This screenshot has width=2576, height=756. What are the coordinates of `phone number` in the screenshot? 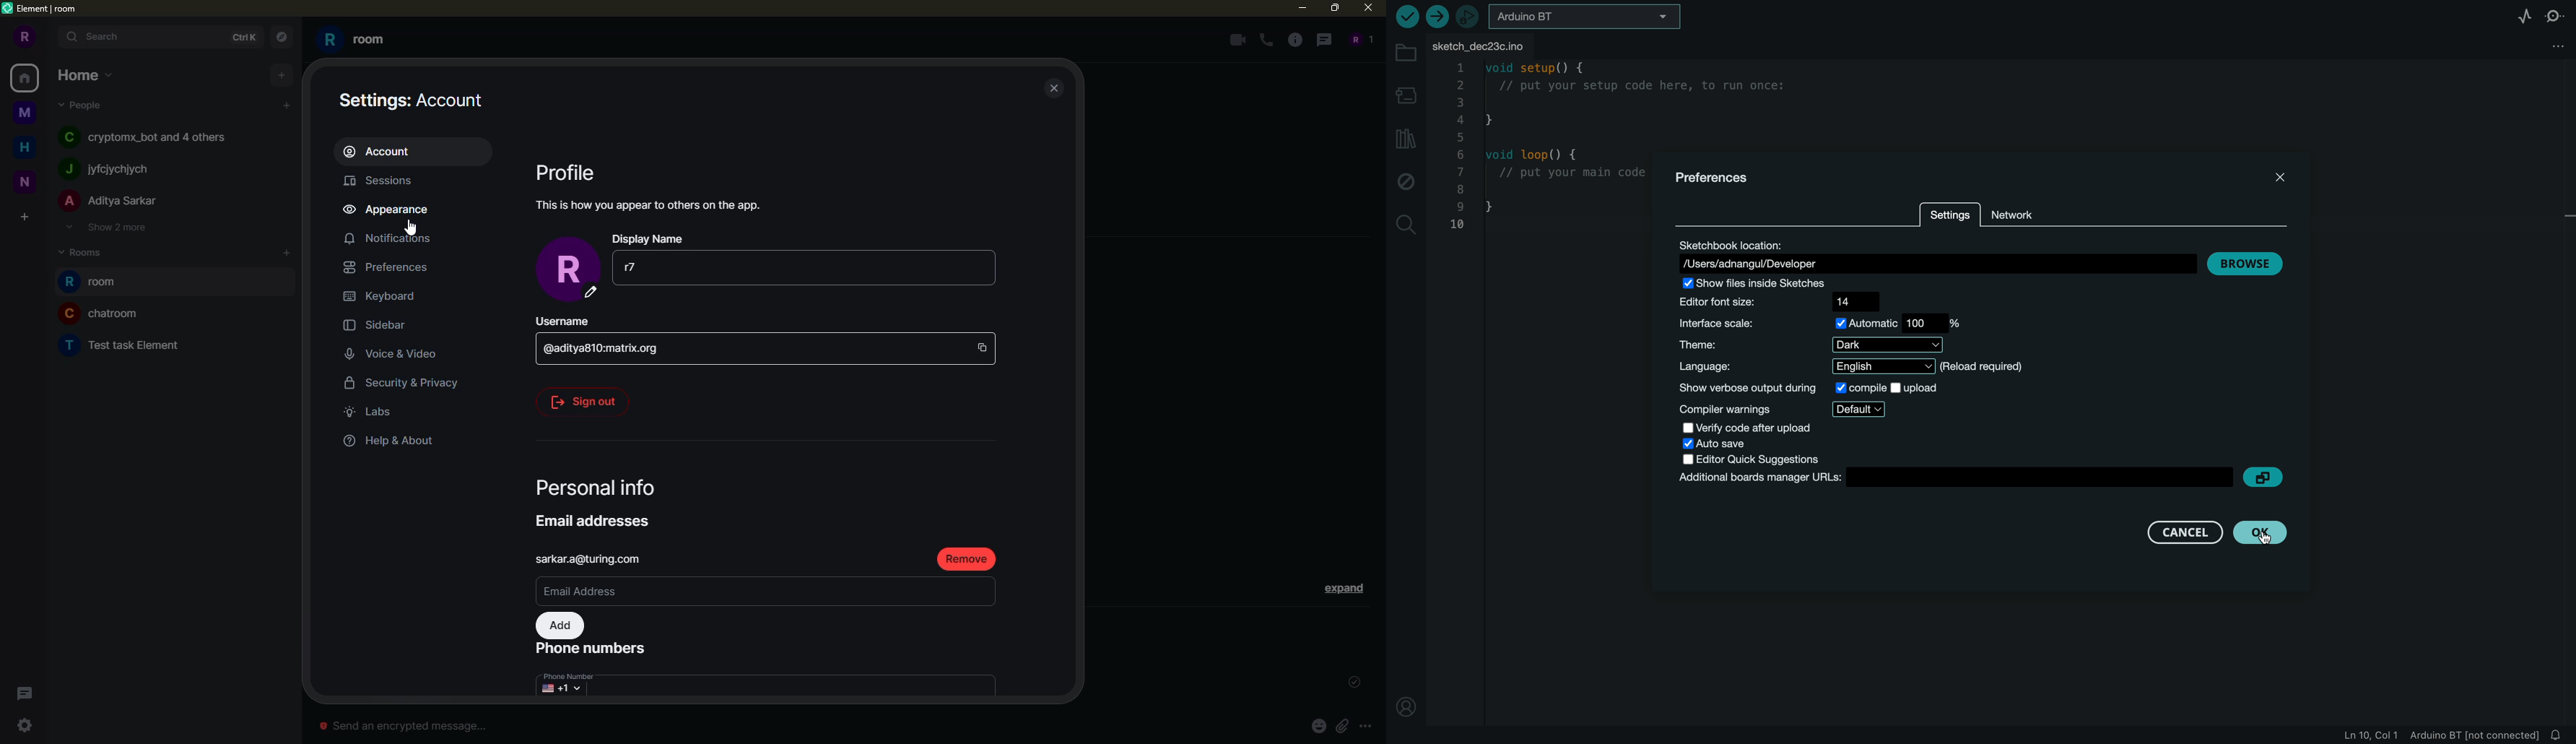 It's located at (590, 646).